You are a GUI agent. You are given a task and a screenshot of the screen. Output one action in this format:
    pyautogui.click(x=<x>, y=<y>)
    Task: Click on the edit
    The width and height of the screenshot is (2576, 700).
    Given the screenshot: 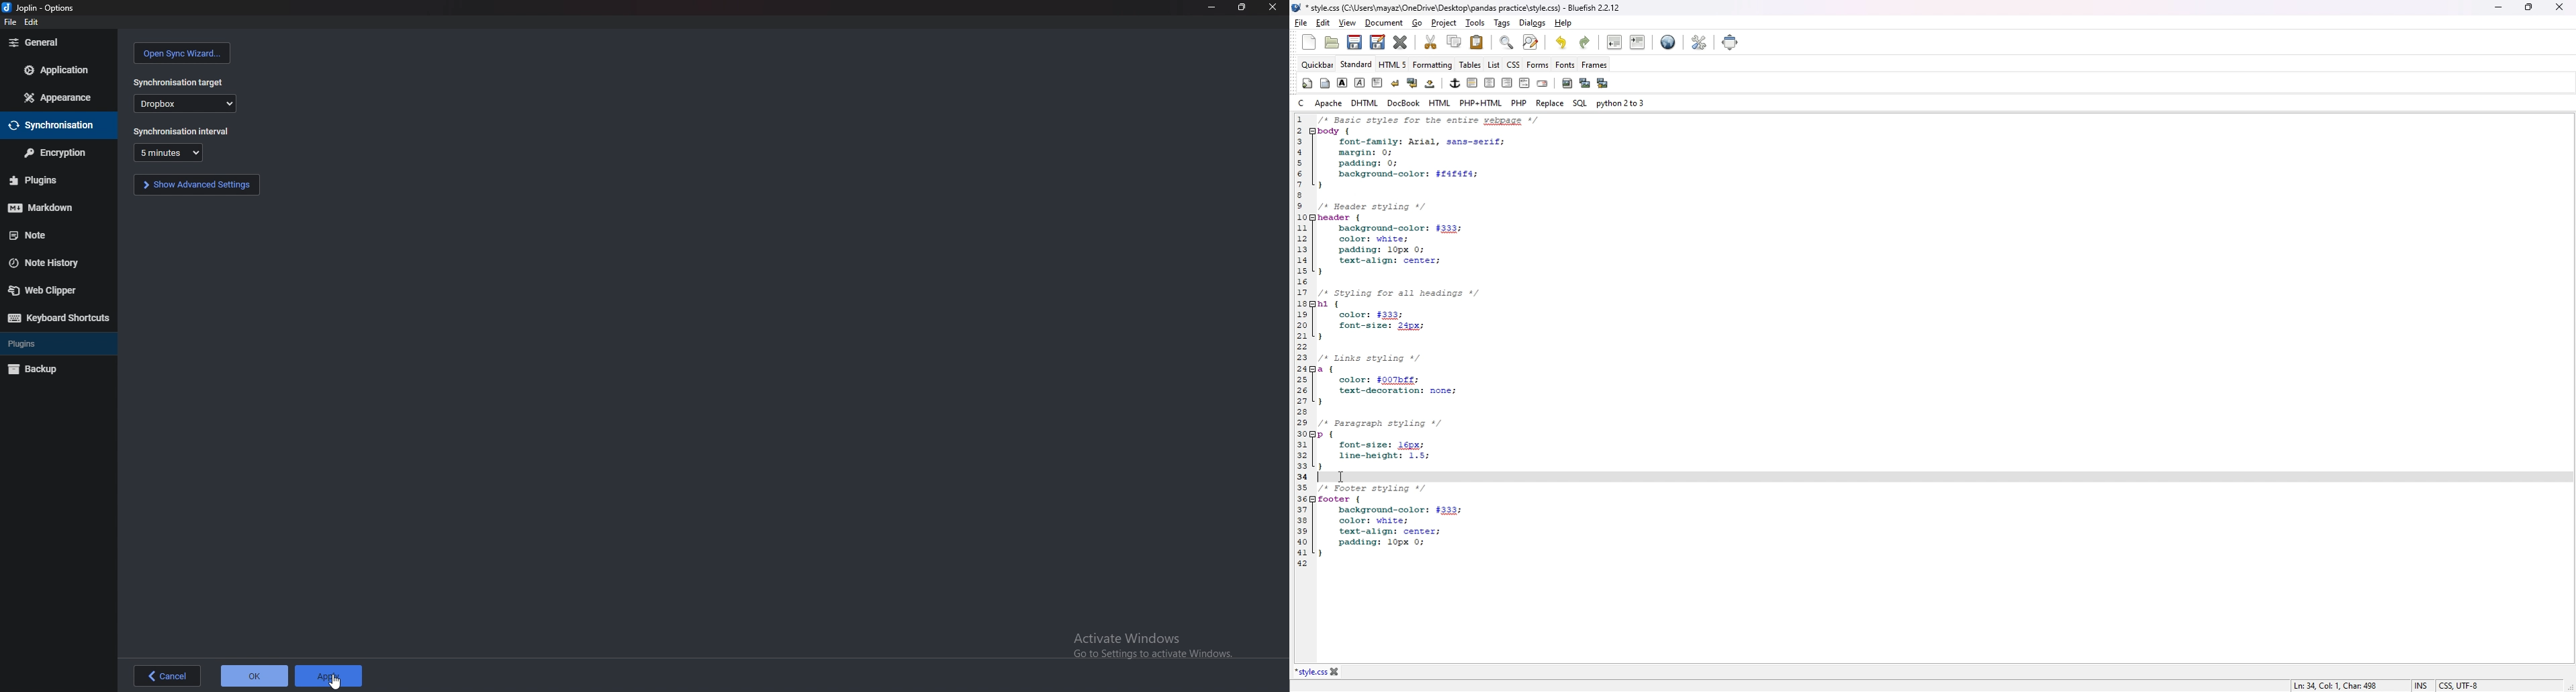 What is the action you would take?
    pyautogui.click(x=34, y=21)
    